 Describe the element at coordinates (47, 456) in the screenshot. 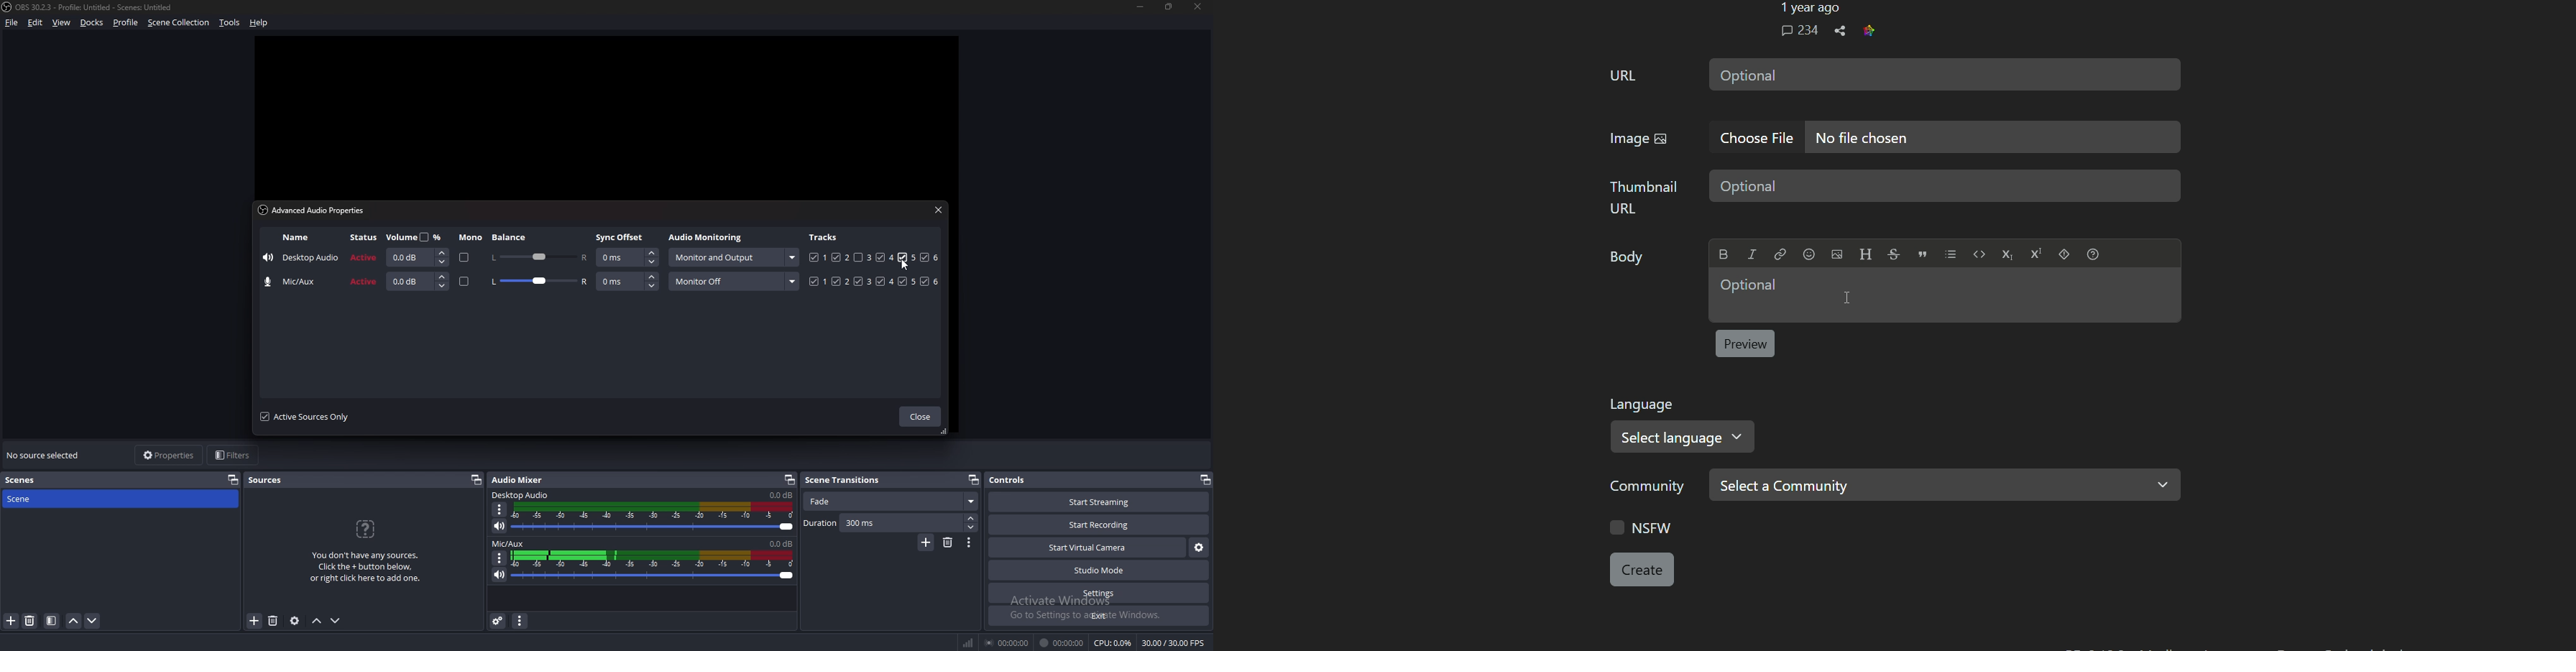

I see `no souce selected` at that location.